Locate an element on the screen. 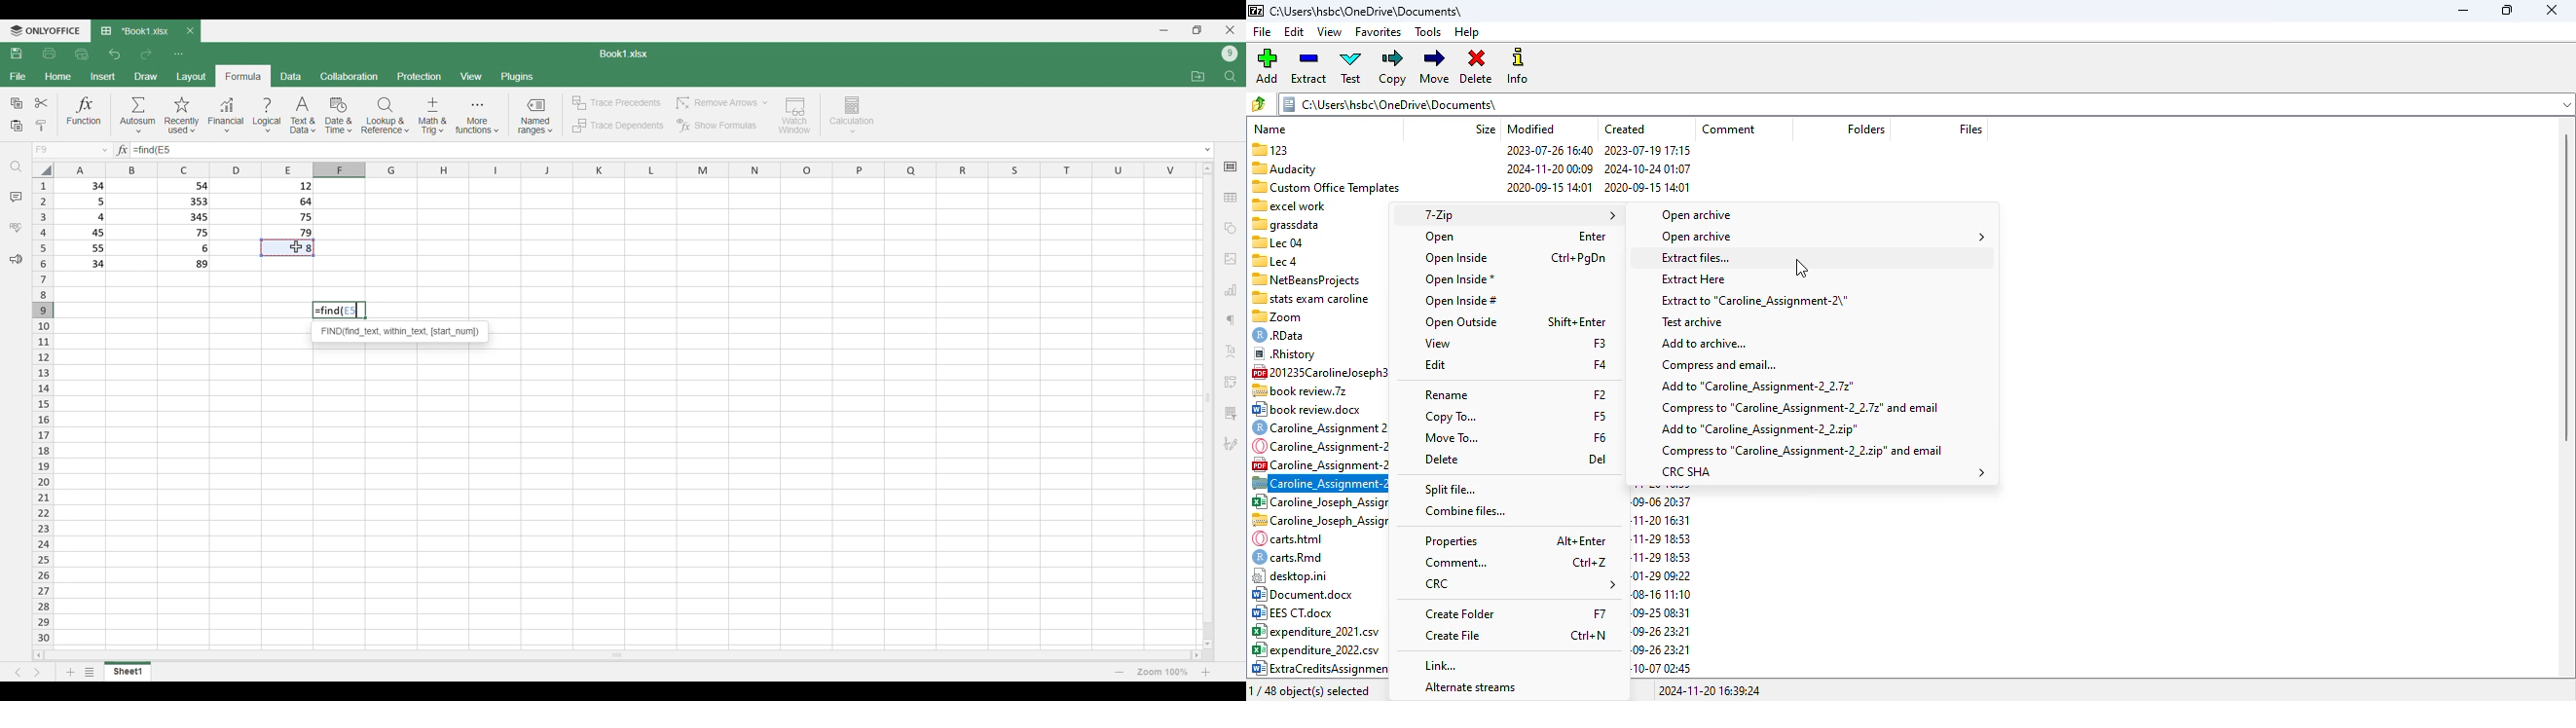 The image size is (2576, 728). view is located at coordinates (1330, 32).